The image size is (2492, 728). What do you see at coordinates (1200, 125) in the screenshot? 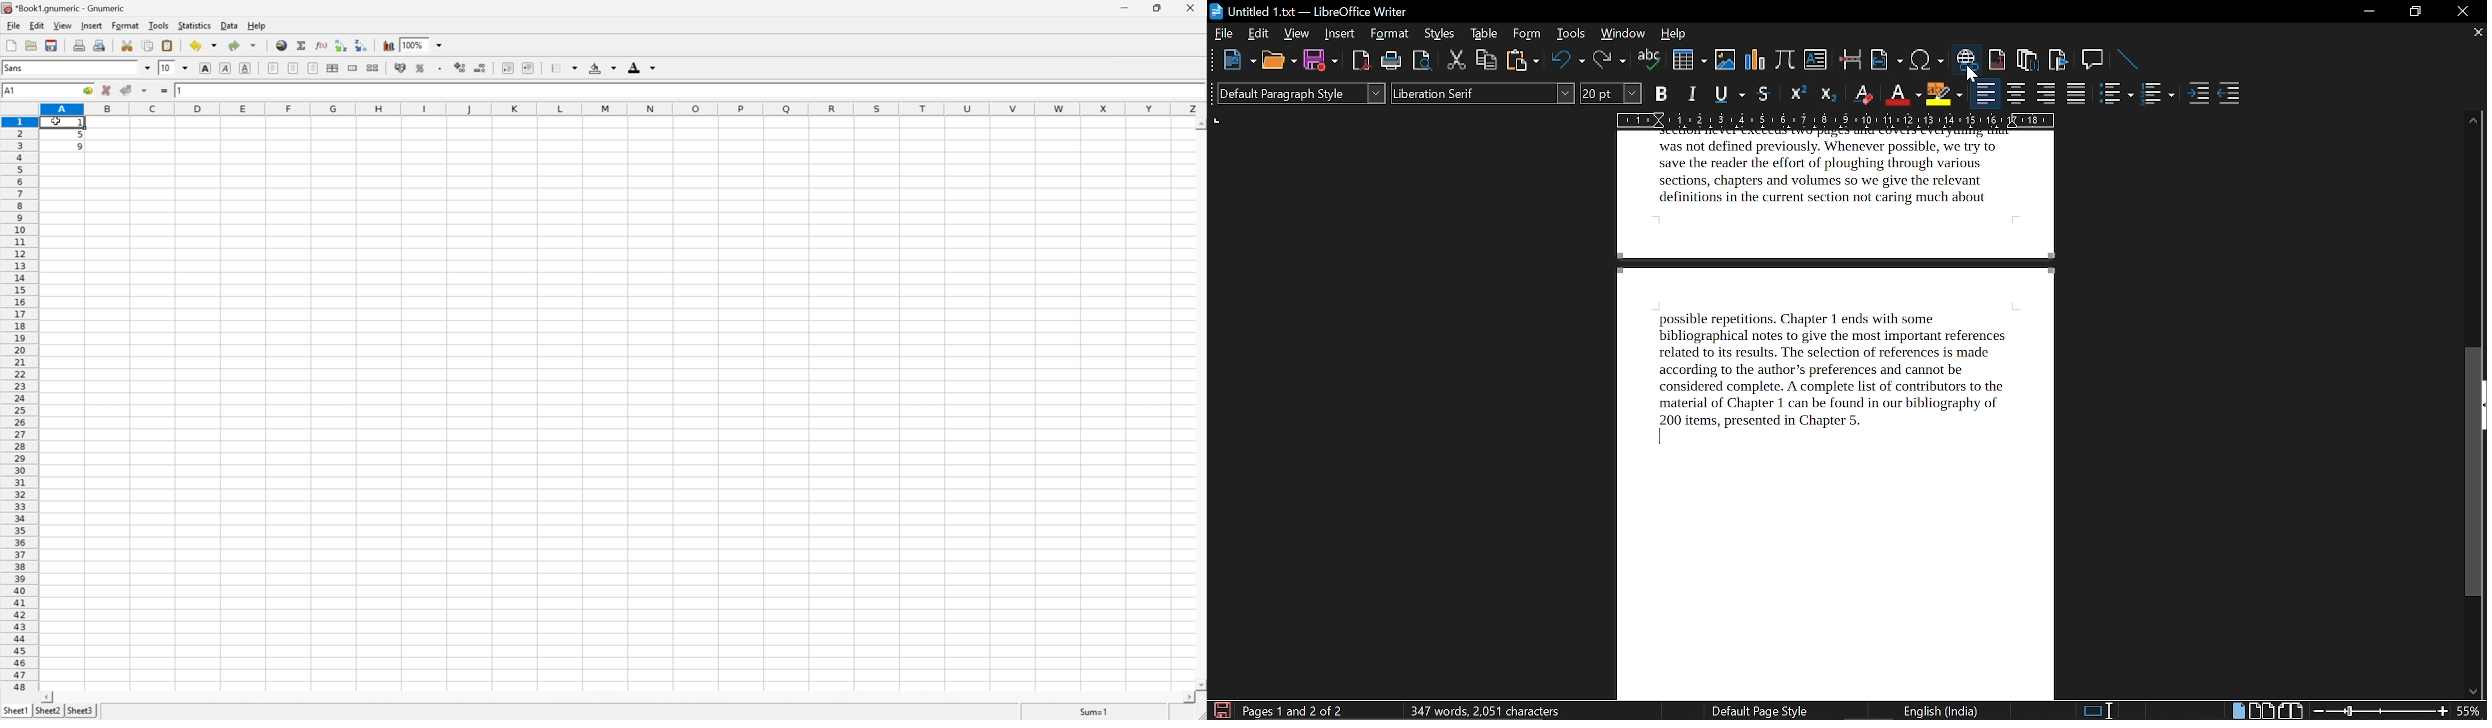
I see `scroll up` at bounding box center [1200, 125].